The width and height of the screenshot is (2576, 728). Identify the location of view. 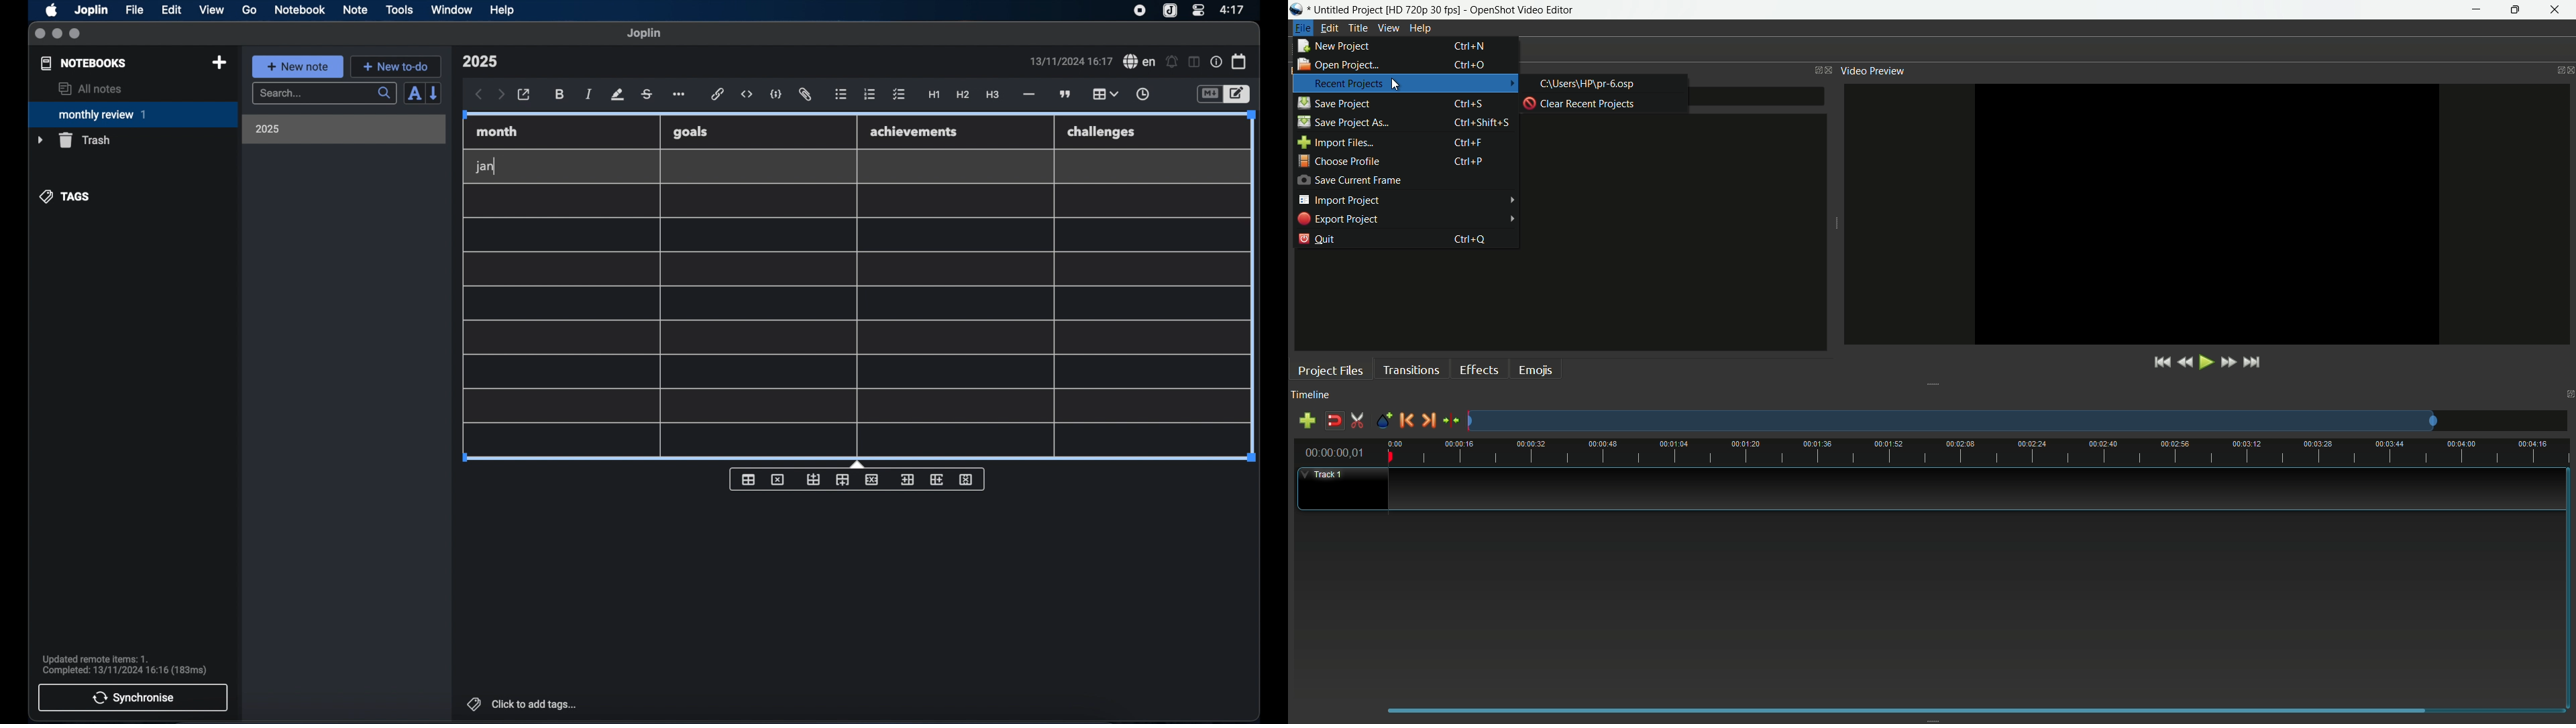
(211, 10).